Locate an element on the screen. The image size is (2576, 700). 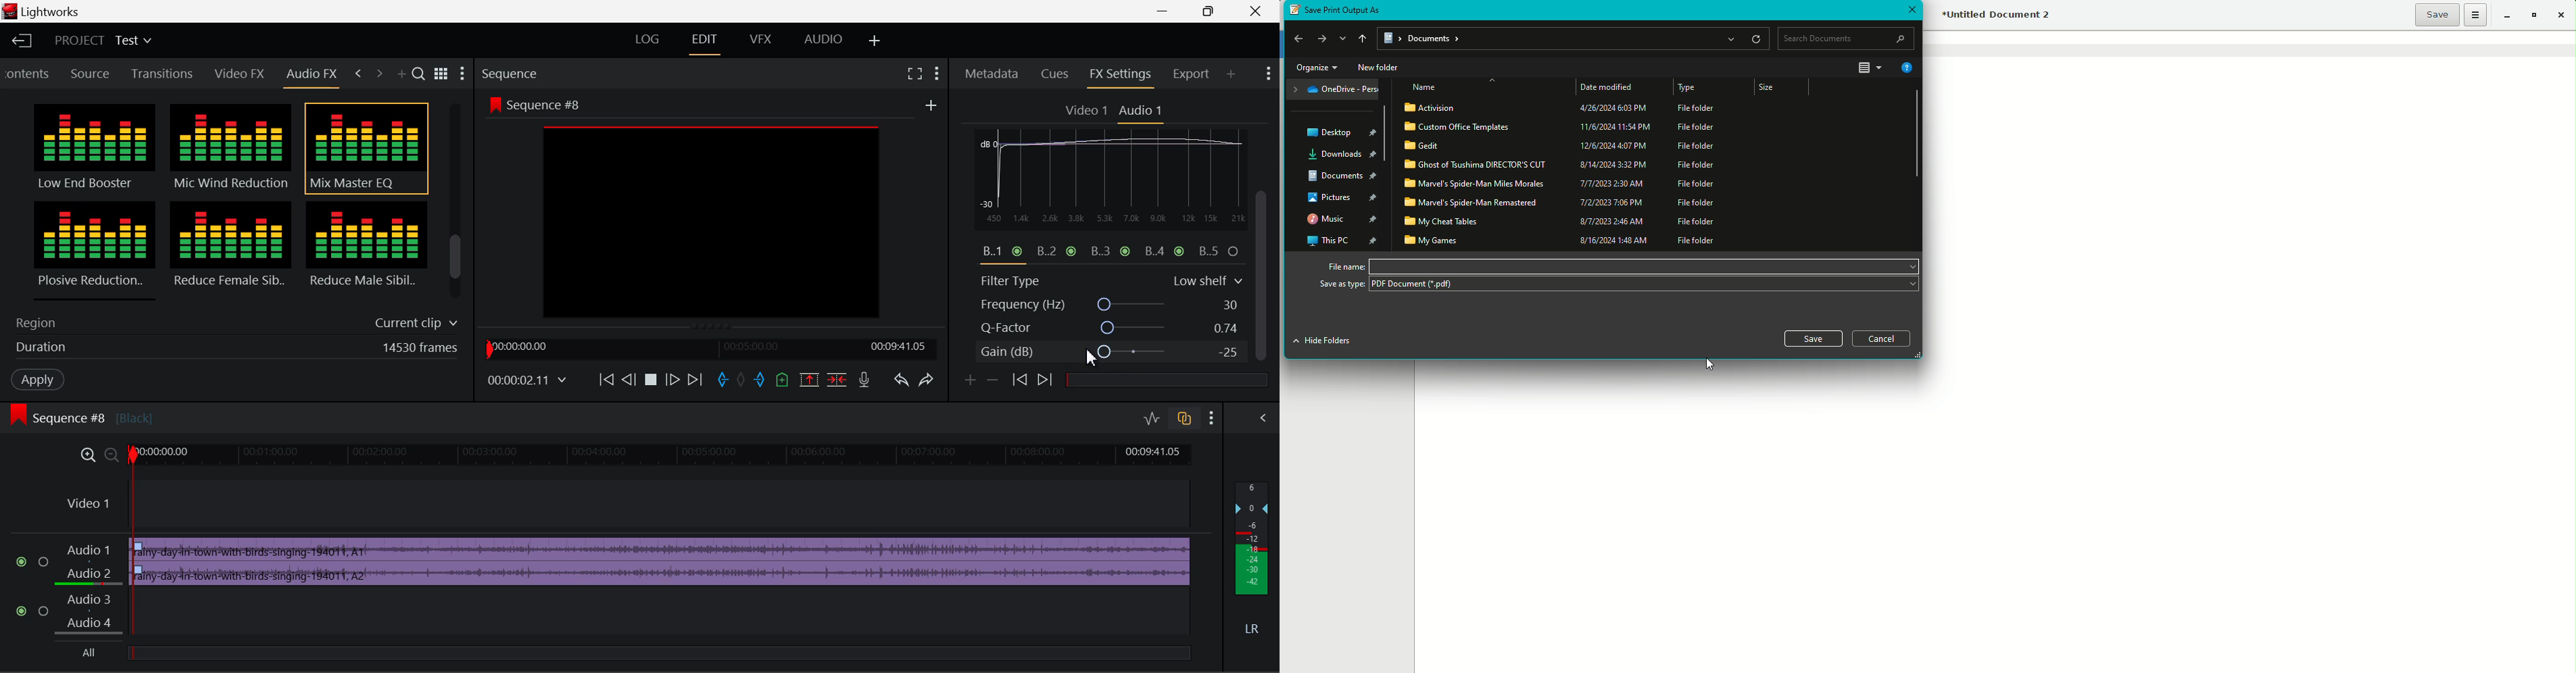
Mic Wind Reduction is located at coordinates (231, 149).